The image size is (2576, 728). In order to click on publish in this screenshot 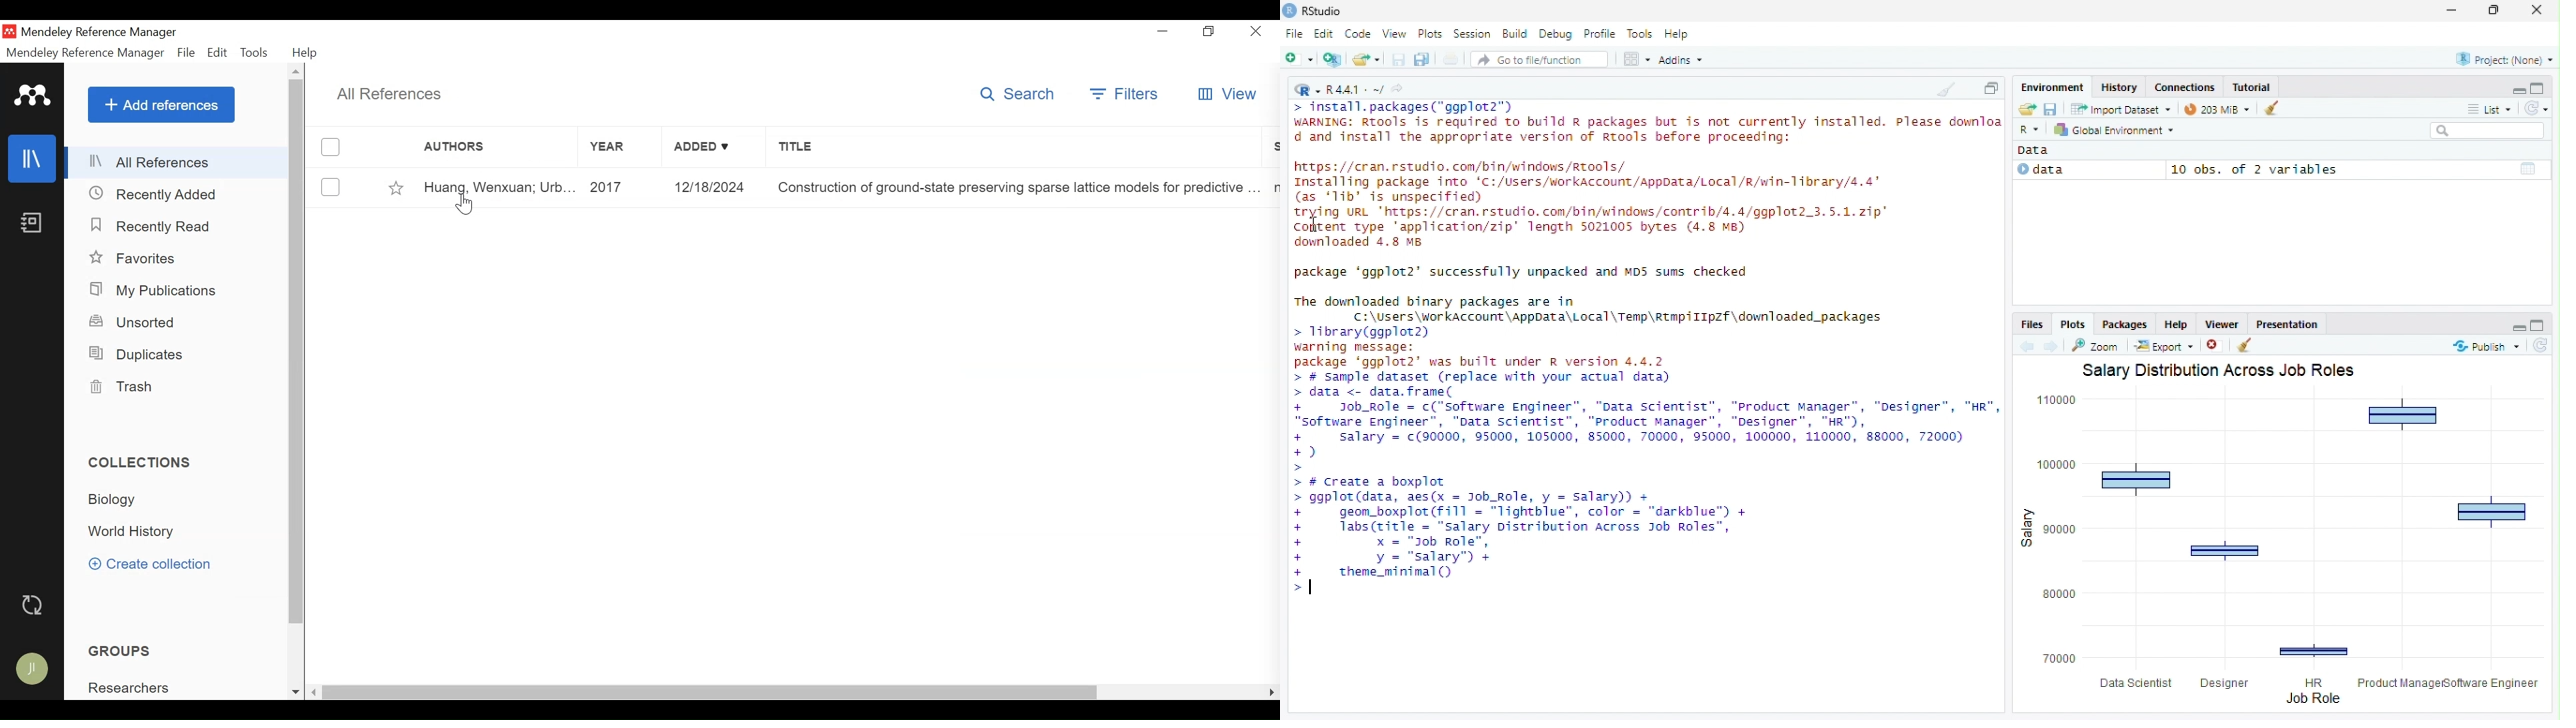, I will do `click(2482, 346)`.